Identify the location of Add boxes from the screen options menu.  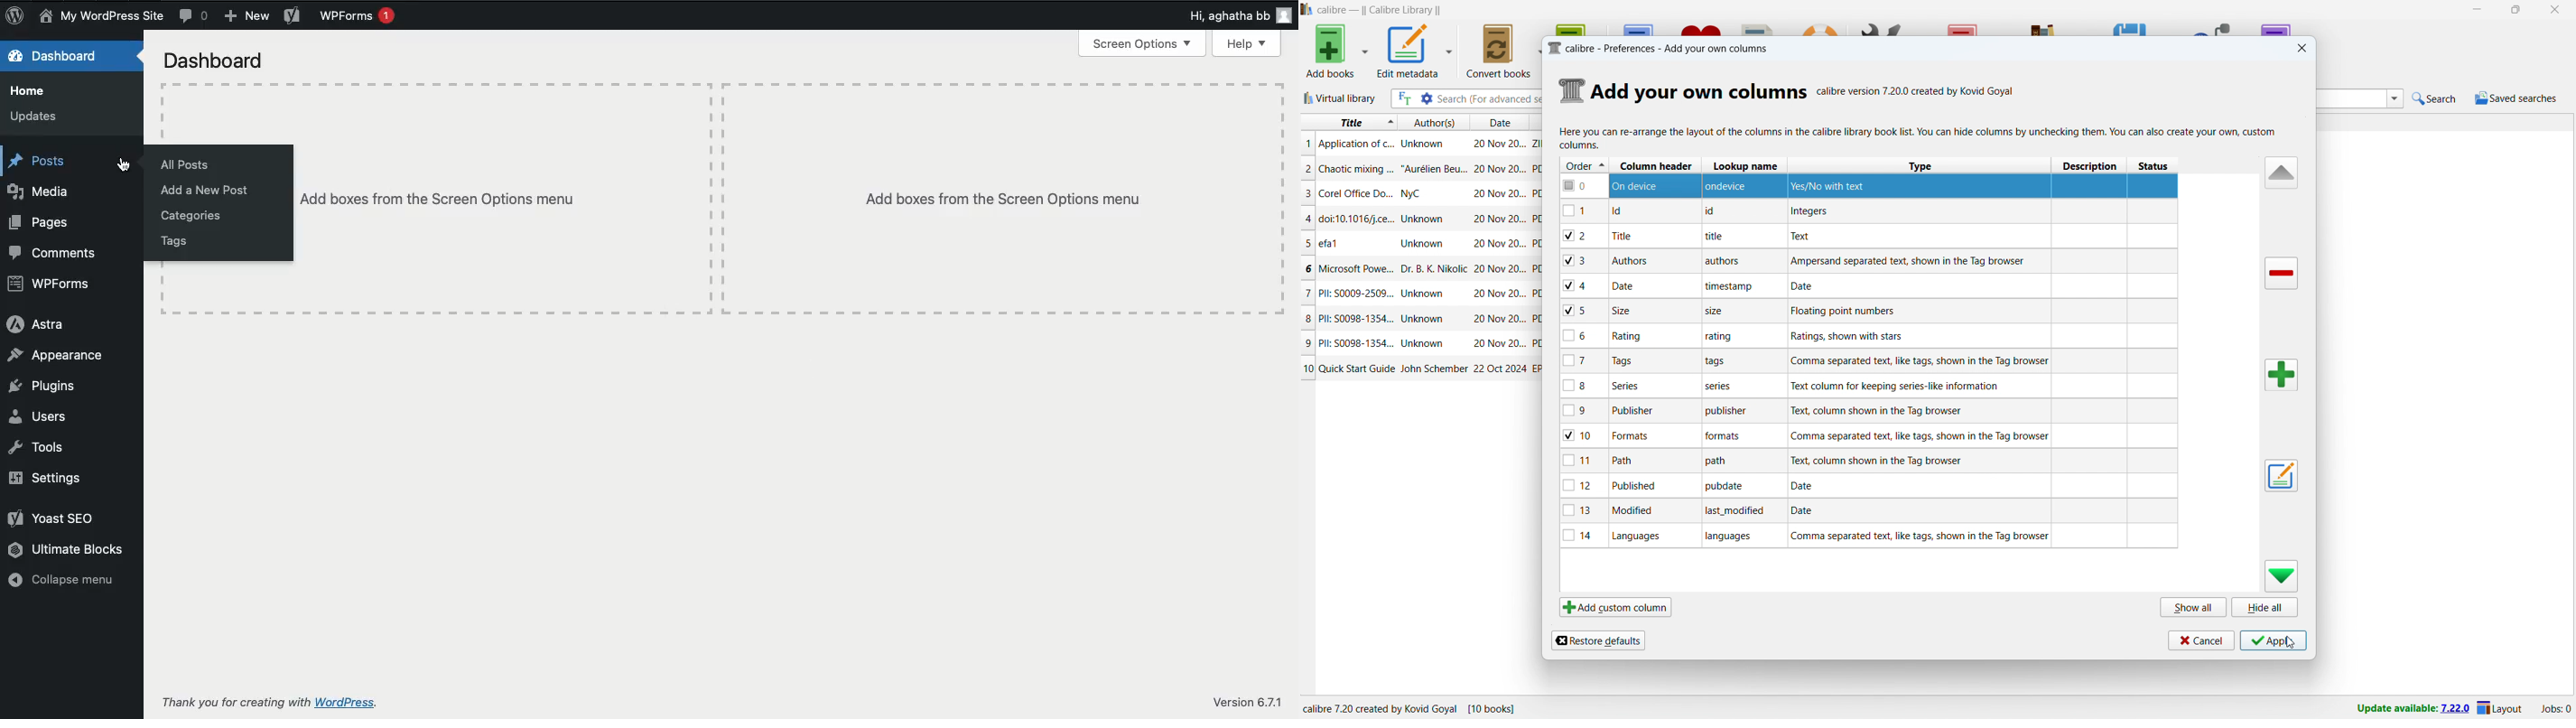
(506, 197).